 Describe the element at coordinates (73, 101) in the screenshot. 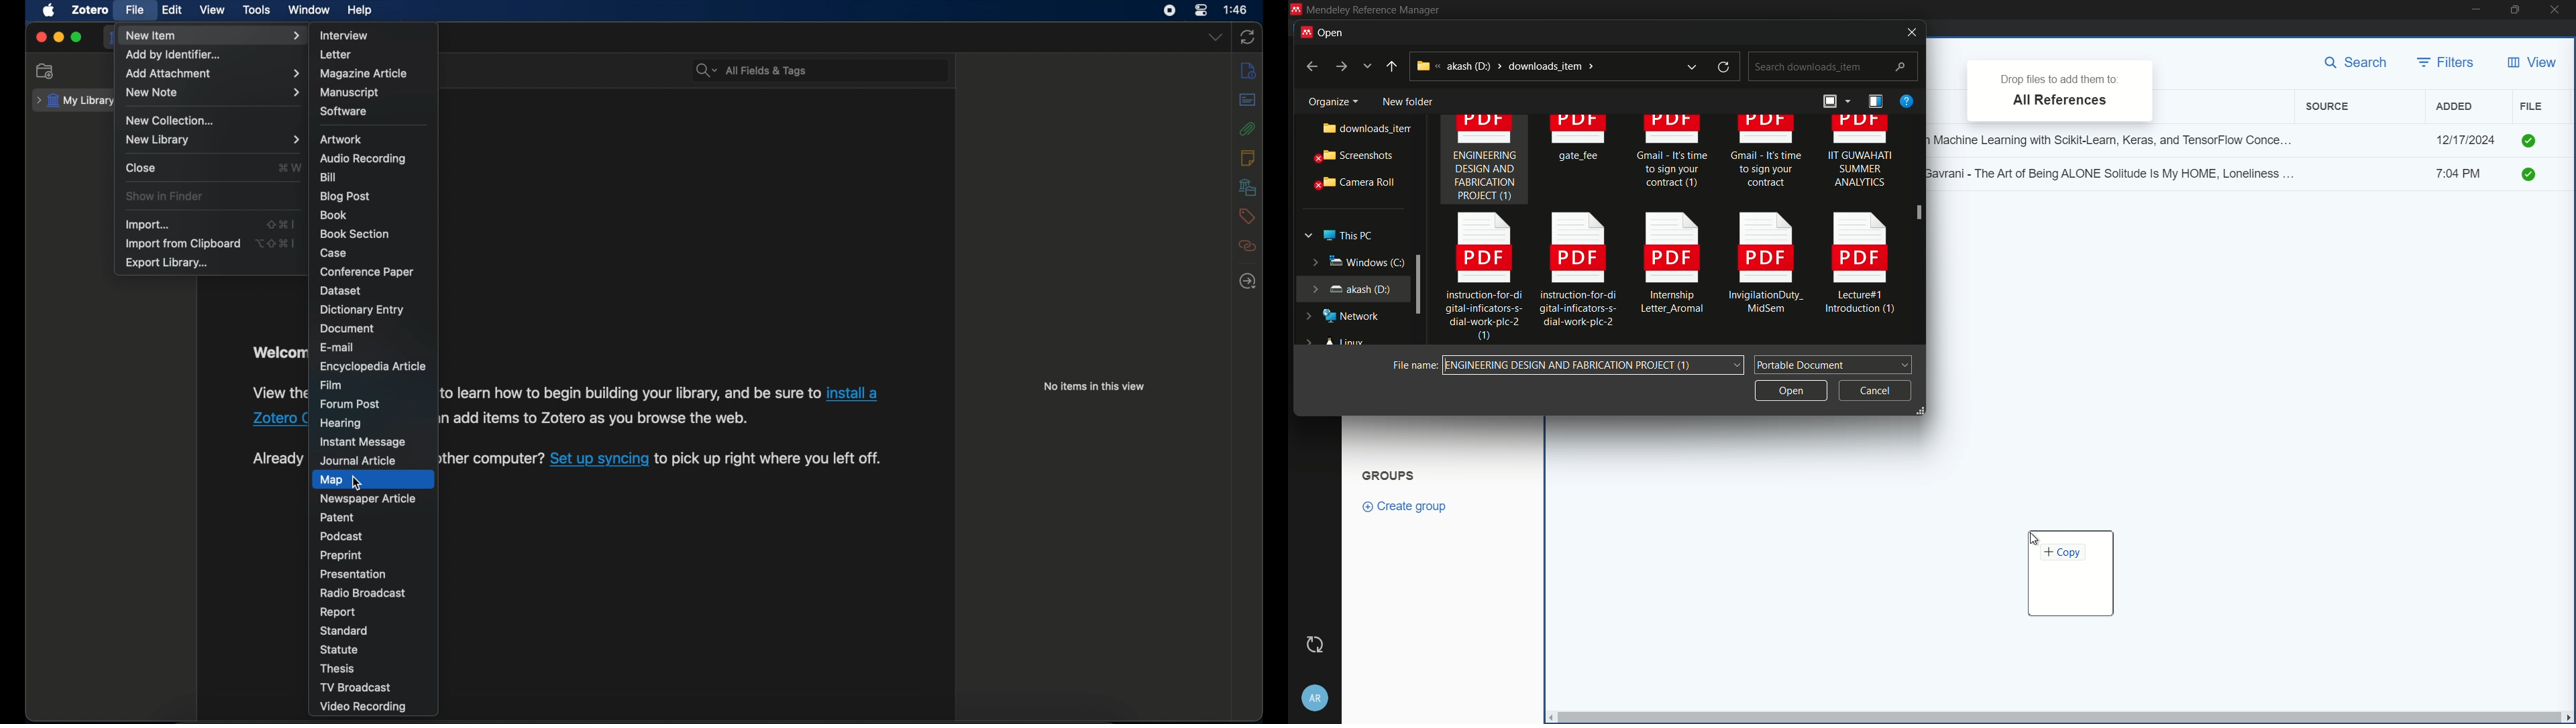

I see `my library` at that location.